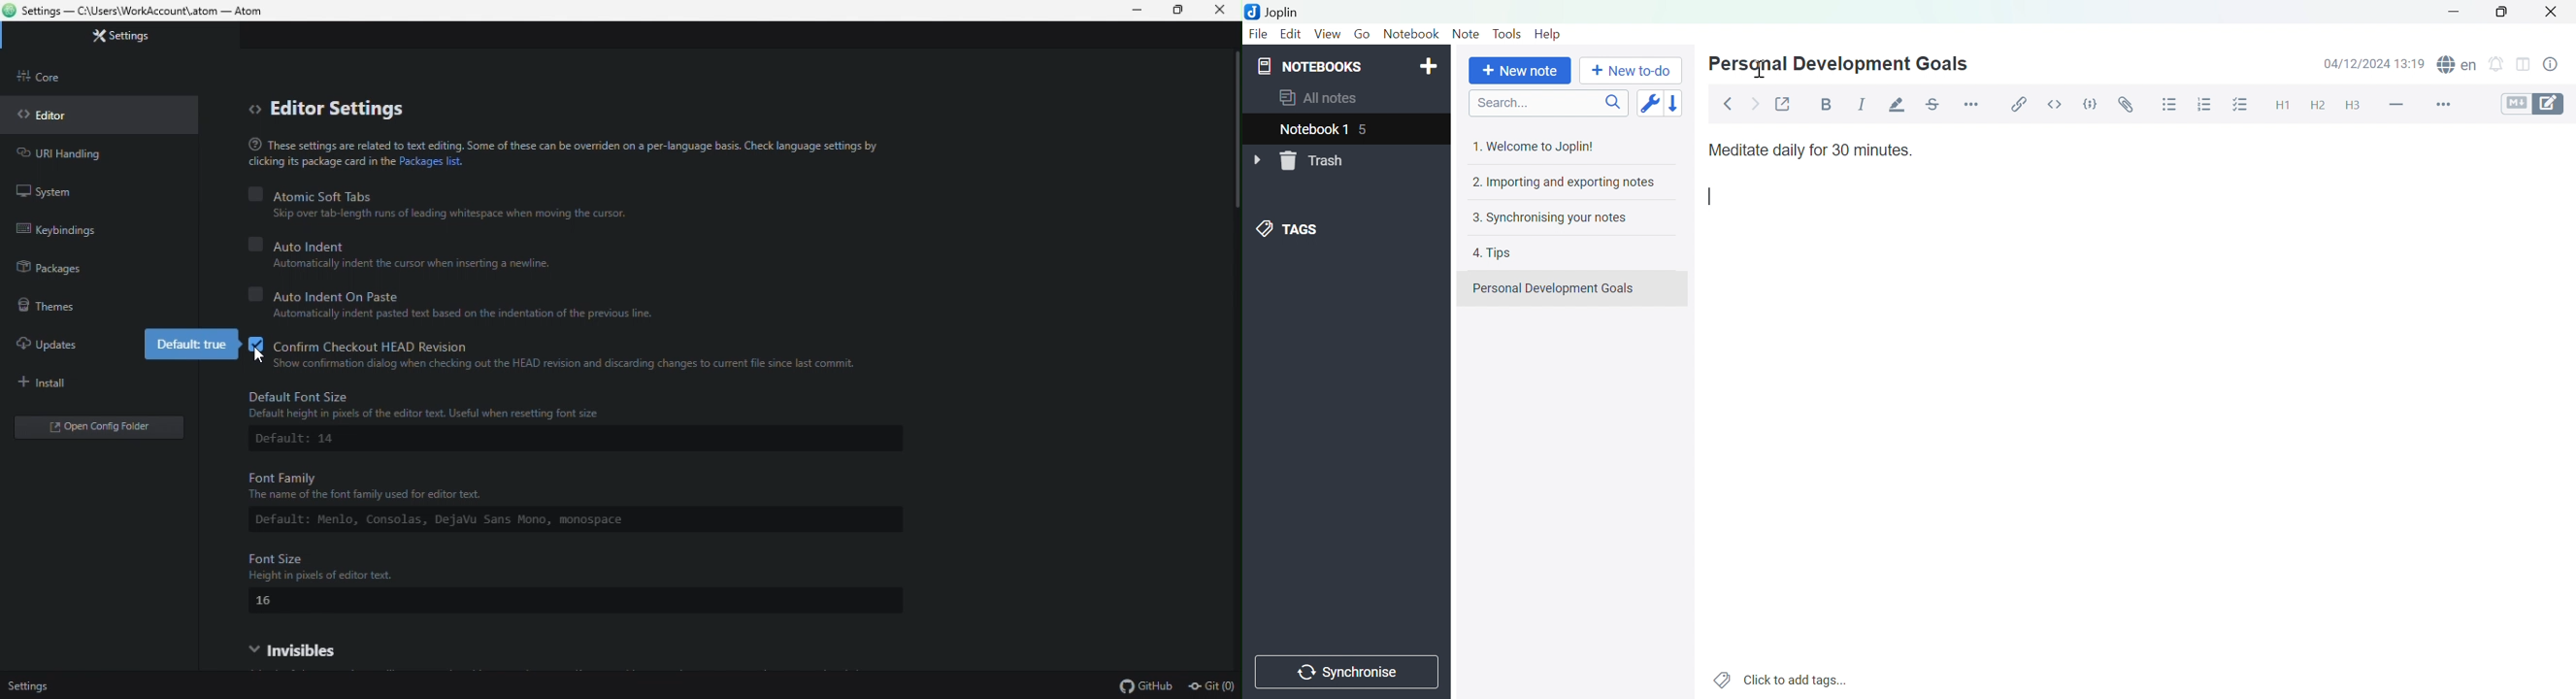 This screenshot has height=700, width=2576. Describe the element at coordinates (1973, 104) in the screenshot. I see `Horizontal` at that location.